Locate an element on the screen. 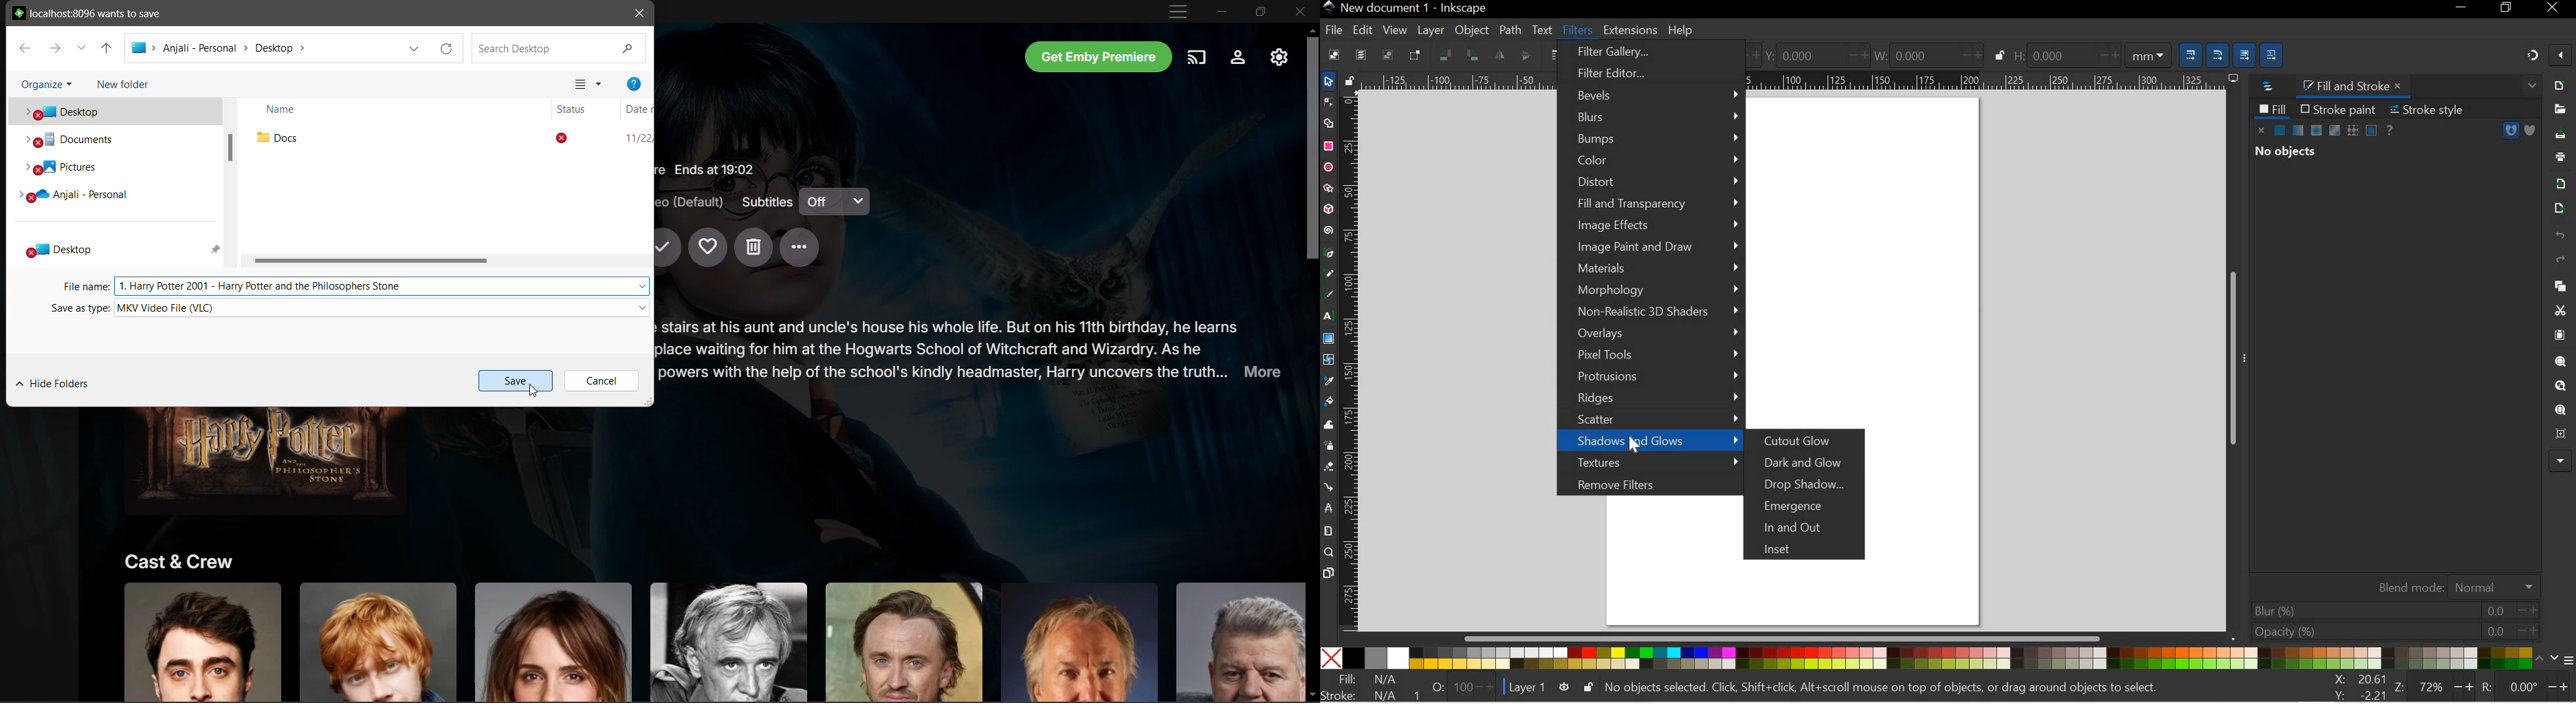 The height and width of the screenshot is (728, 2576). MOVE PATTERNS is located at coordinates (2274, 53).